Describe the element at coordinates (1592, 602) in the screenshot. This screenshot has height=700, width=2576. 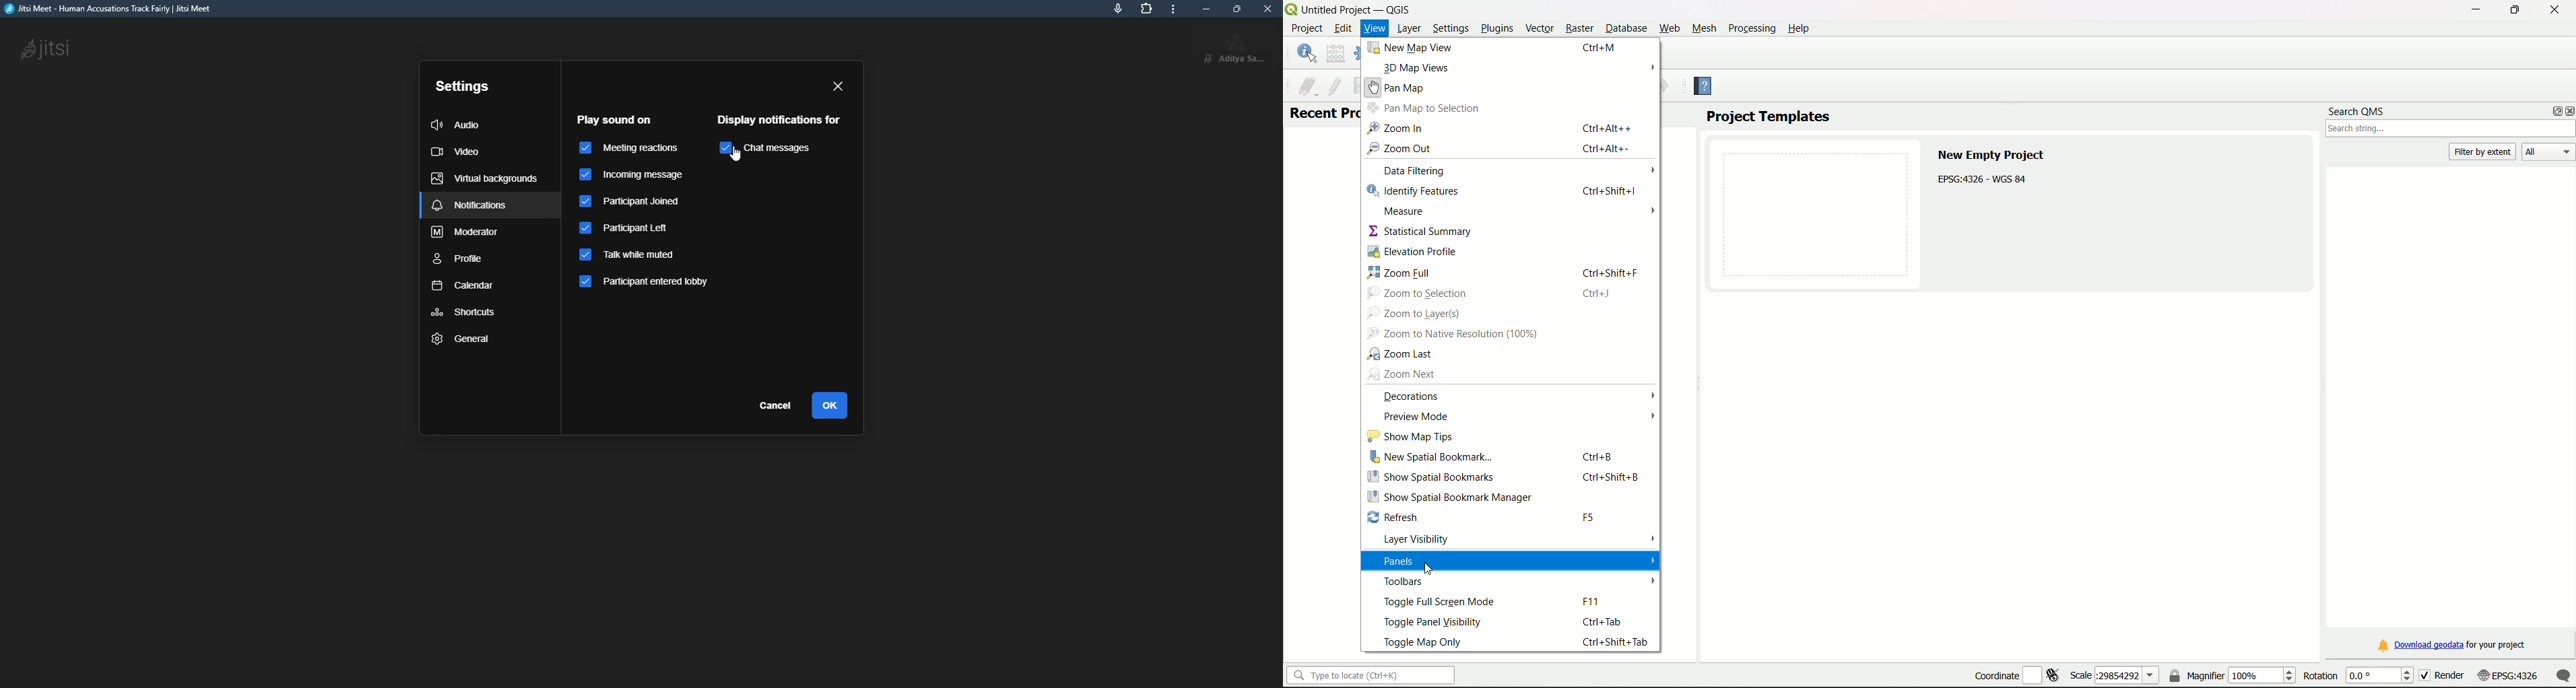
I see `F11` at that location.